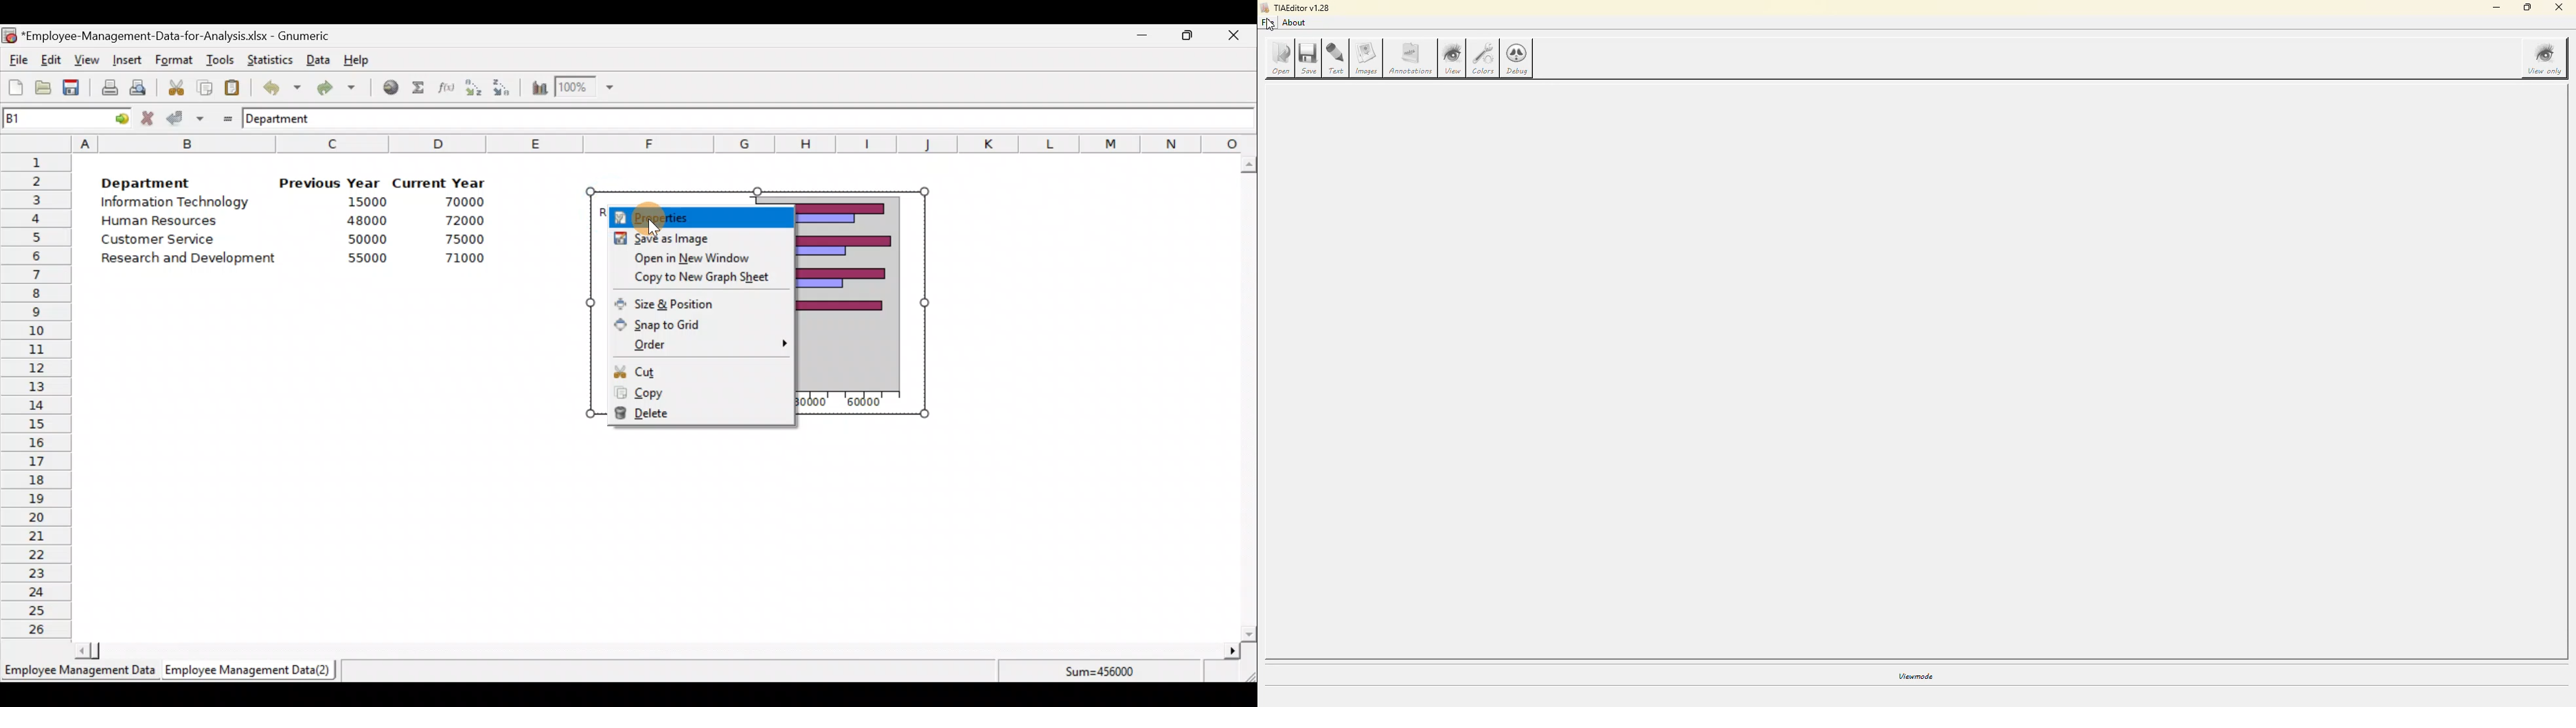 Image resolution: width=2576 pixels, height=728 pixels. I want to click on Delete, so click(692, 416).